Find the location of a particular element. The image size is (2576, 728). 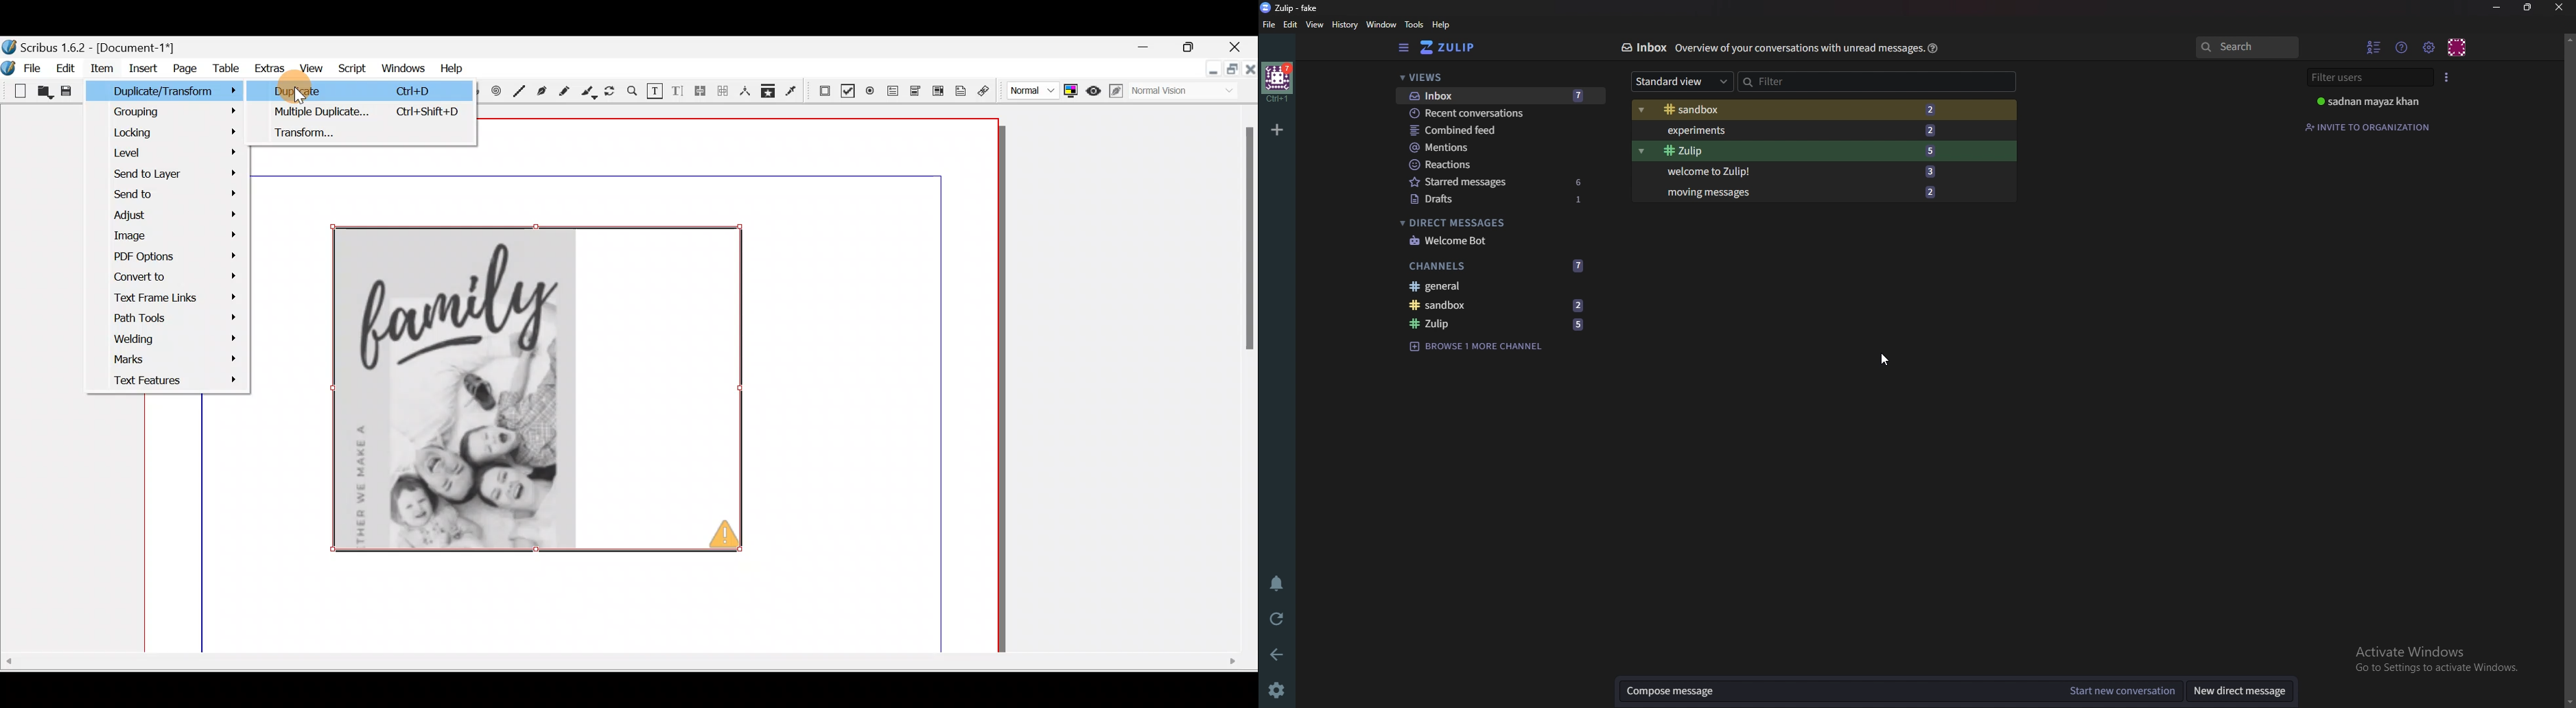

Direct messages is located at coordinates (1493, 222).